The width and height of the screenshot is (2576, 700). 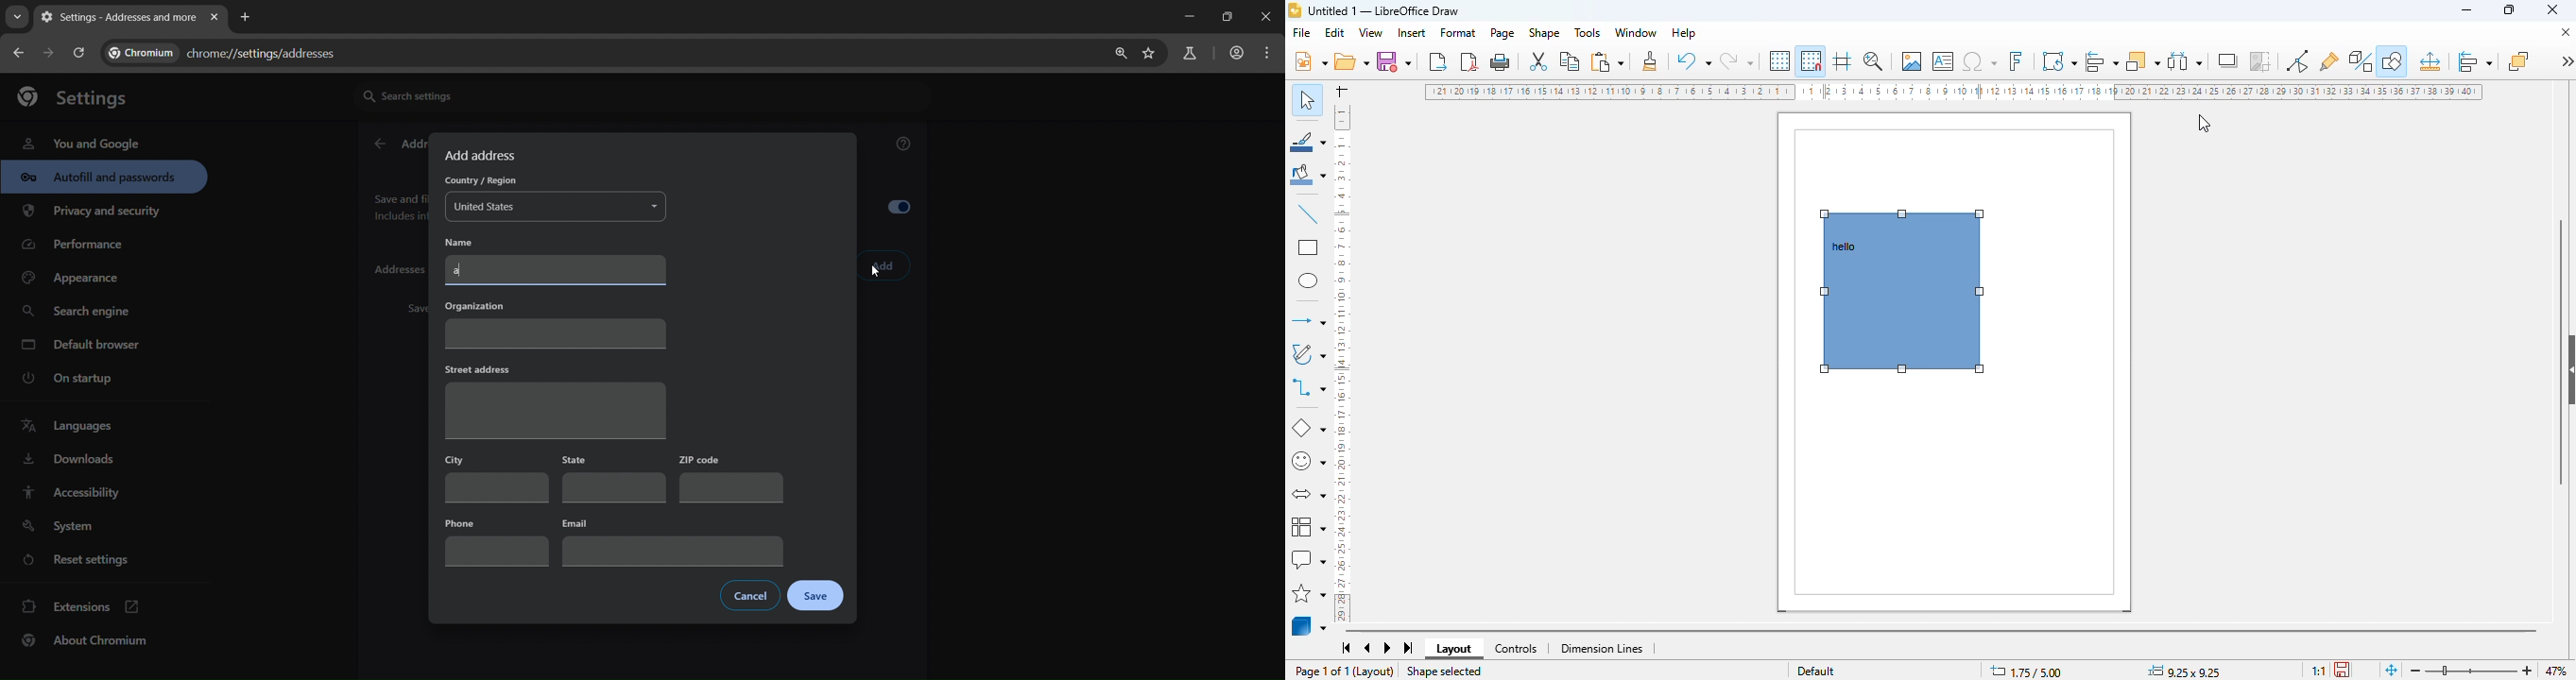 What do you see at coordinates (2060, 60) in the screenshot?
I see `transformations` at bounding box center [2060, 60].